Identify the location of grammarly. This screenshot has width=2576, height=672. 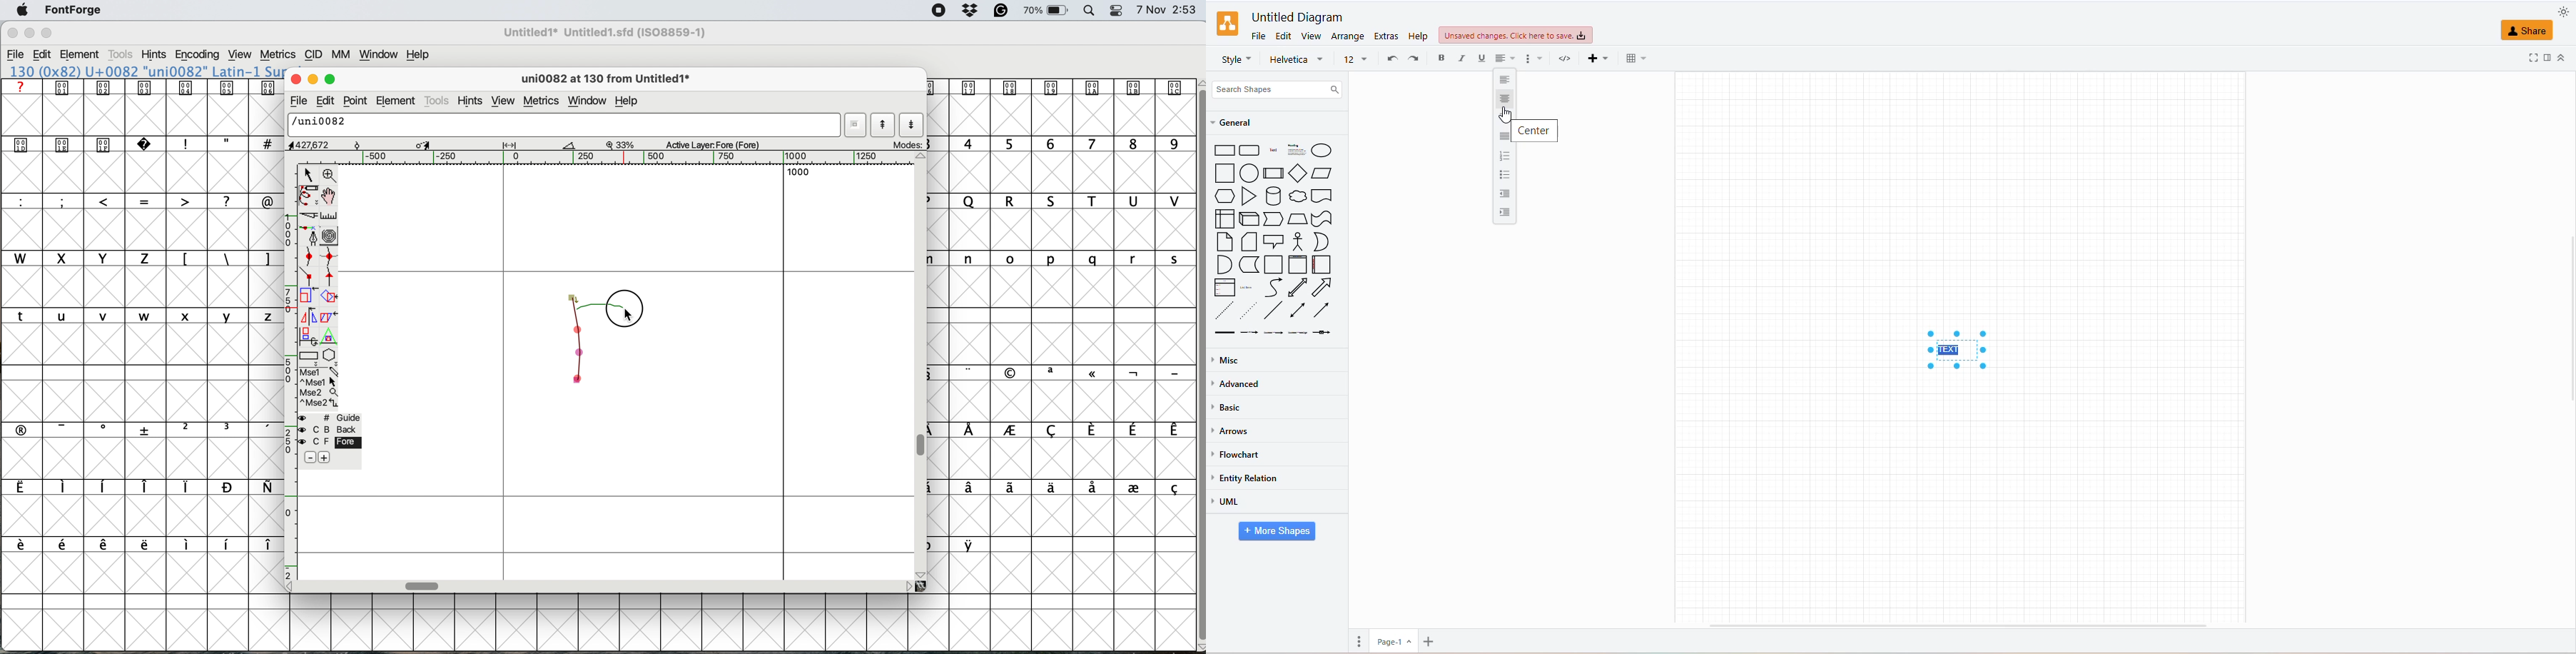
(1001, 10).